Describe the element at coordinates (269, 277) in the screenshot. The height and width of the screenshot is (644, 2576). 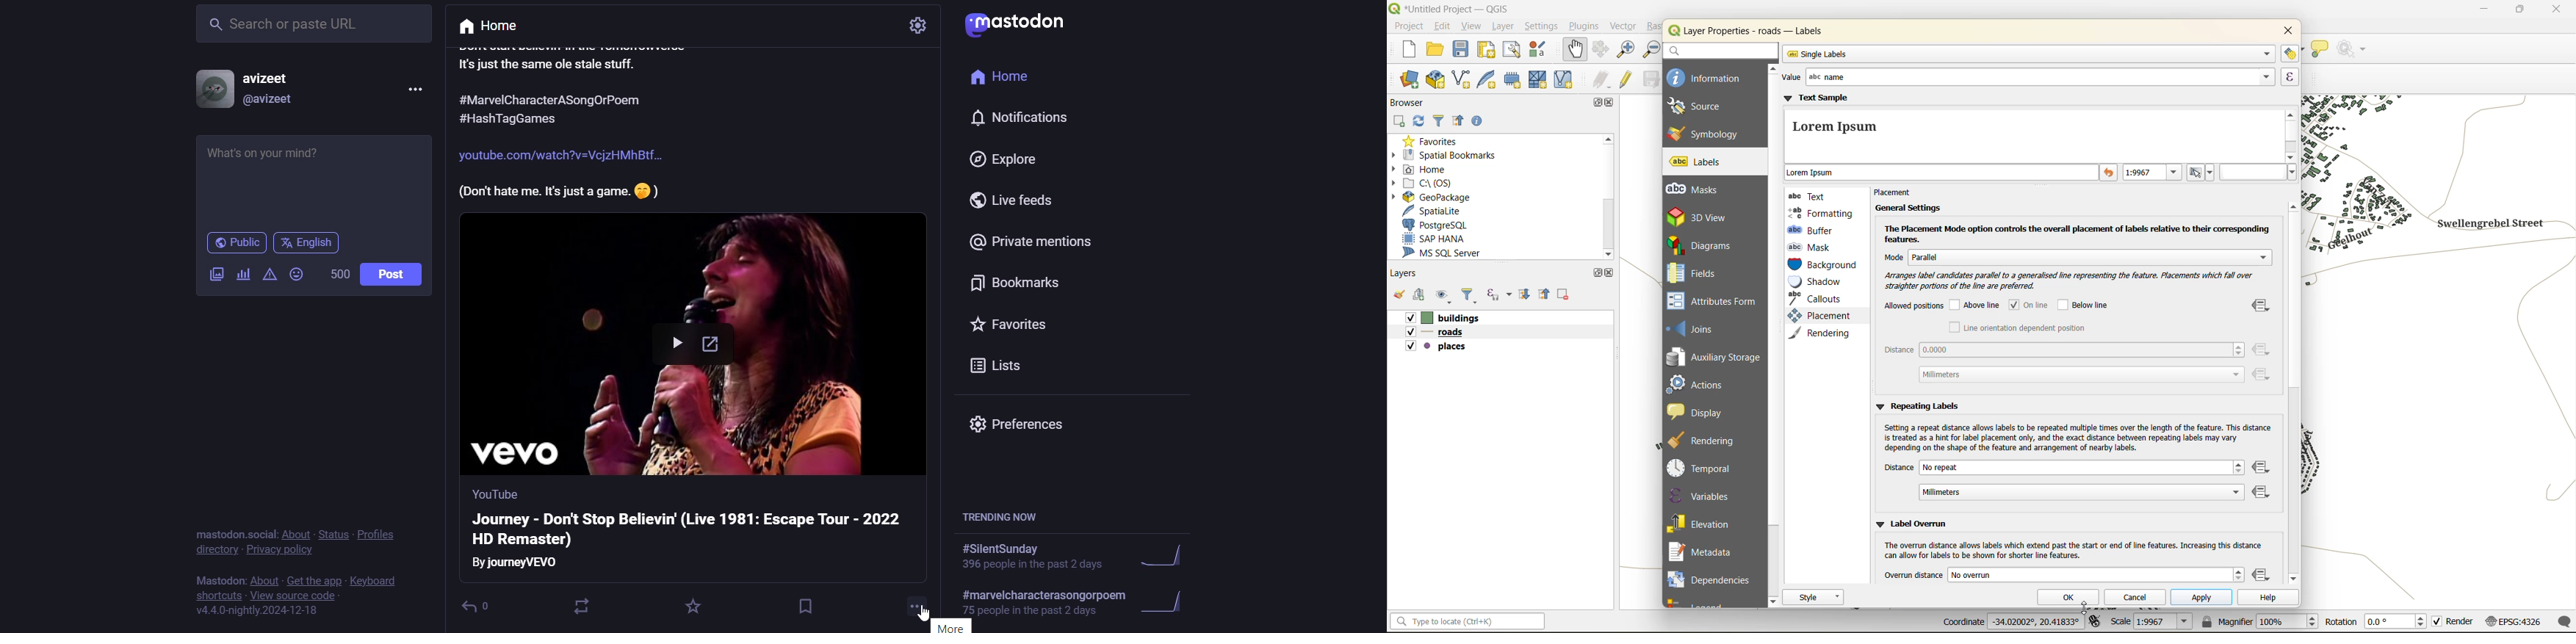
I see `content warning` at that location.